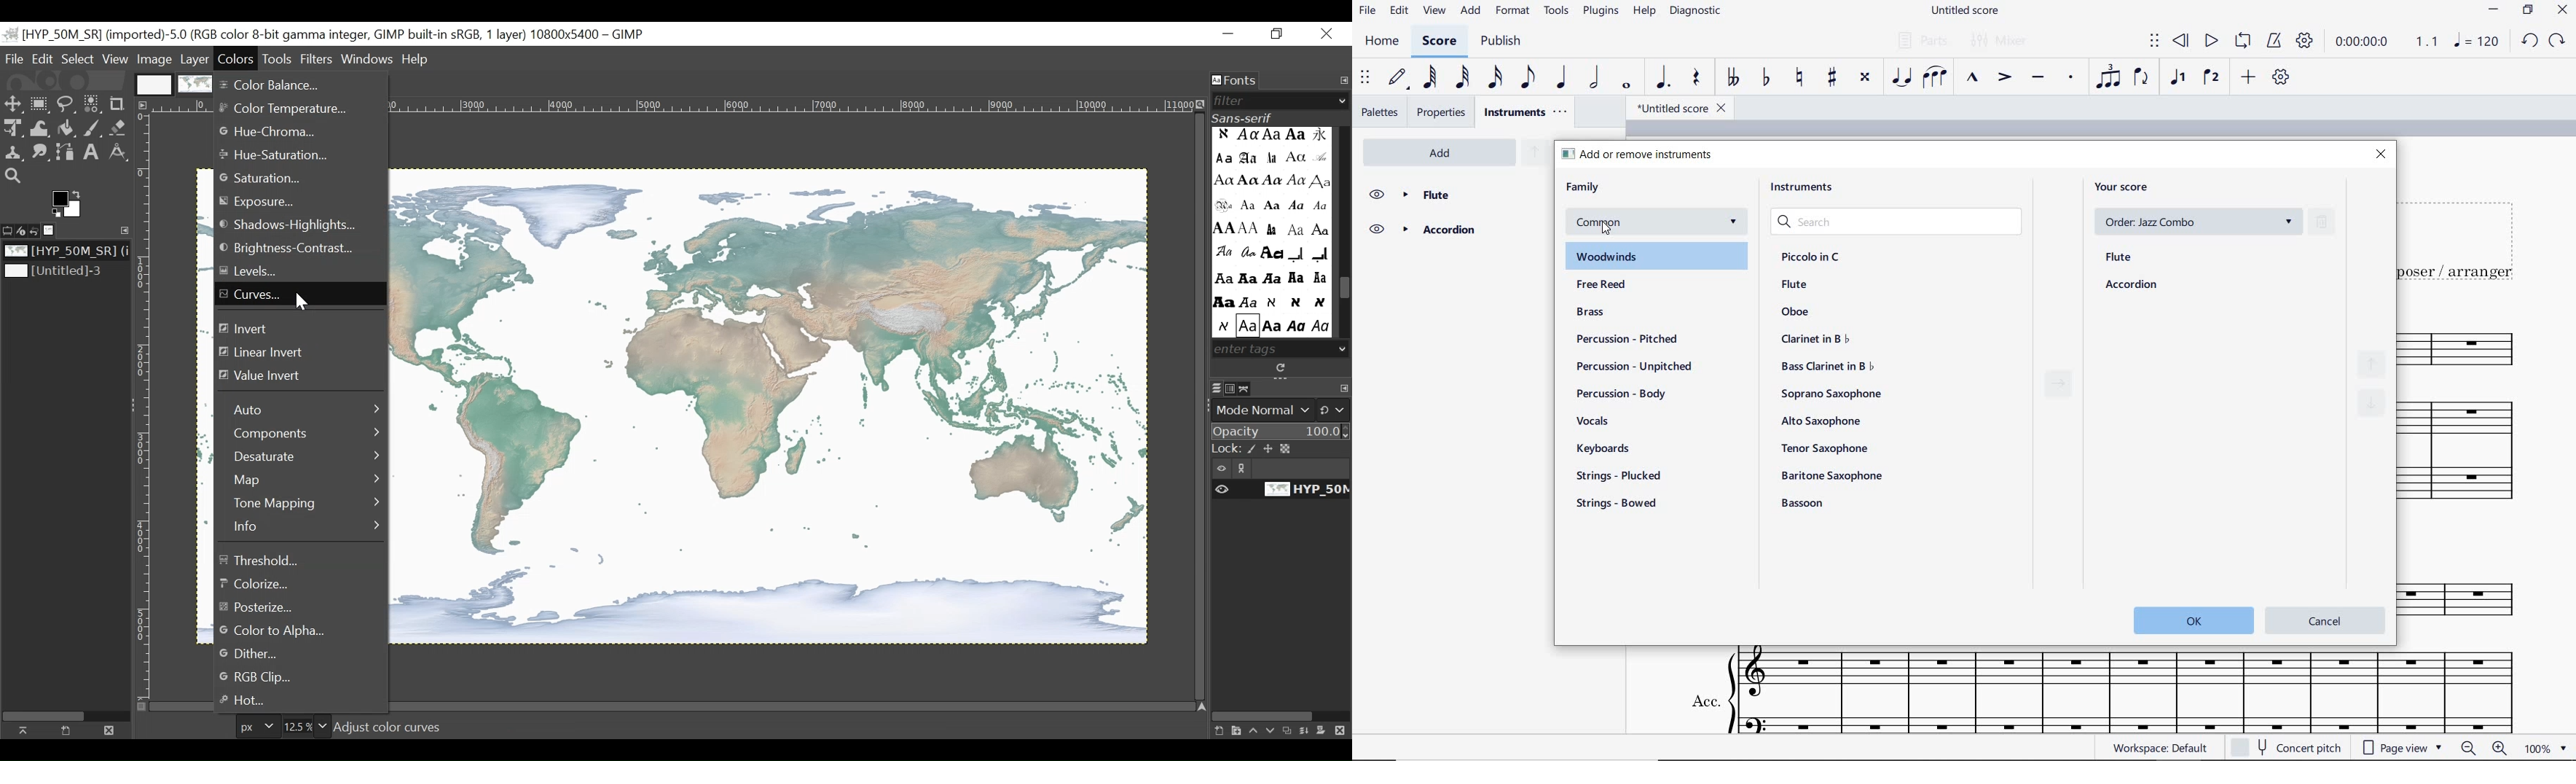  What do you see at coordinates (2529, 40) in the screenshot?
I see `UNDO` at bounding box center [2529, 40].